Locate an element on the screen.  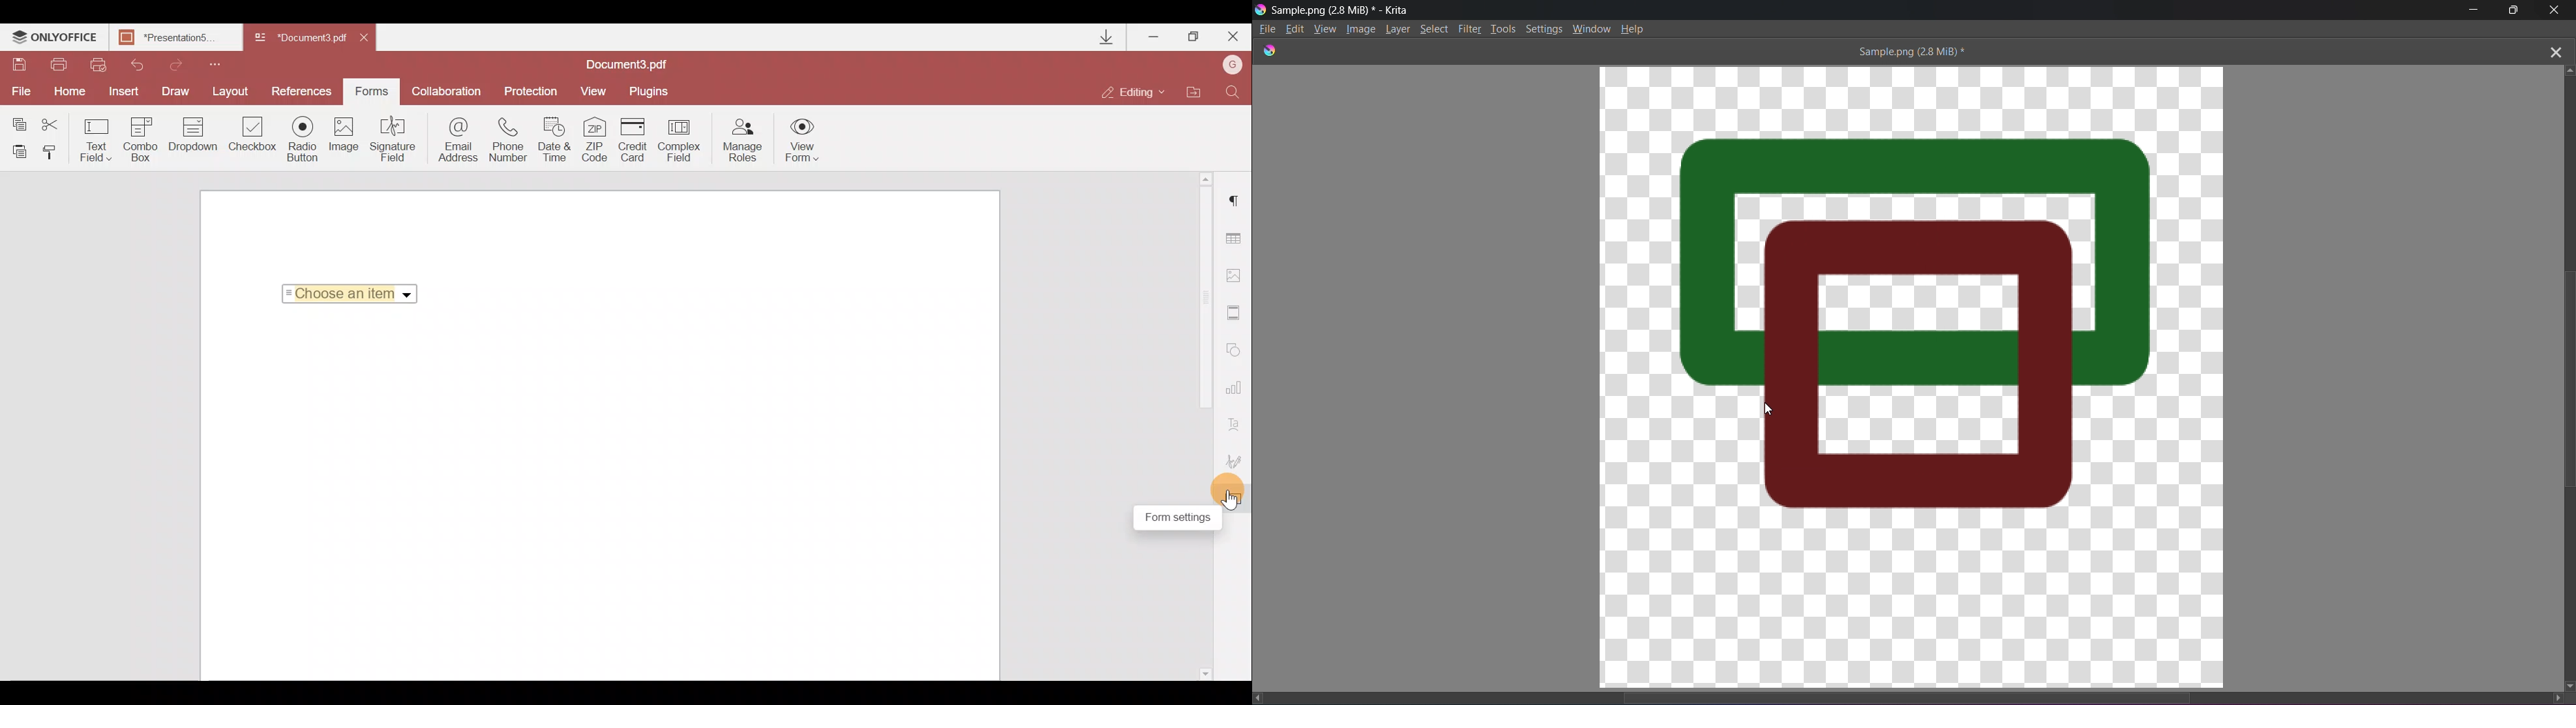
Window is located at coordinates (1592, 27).